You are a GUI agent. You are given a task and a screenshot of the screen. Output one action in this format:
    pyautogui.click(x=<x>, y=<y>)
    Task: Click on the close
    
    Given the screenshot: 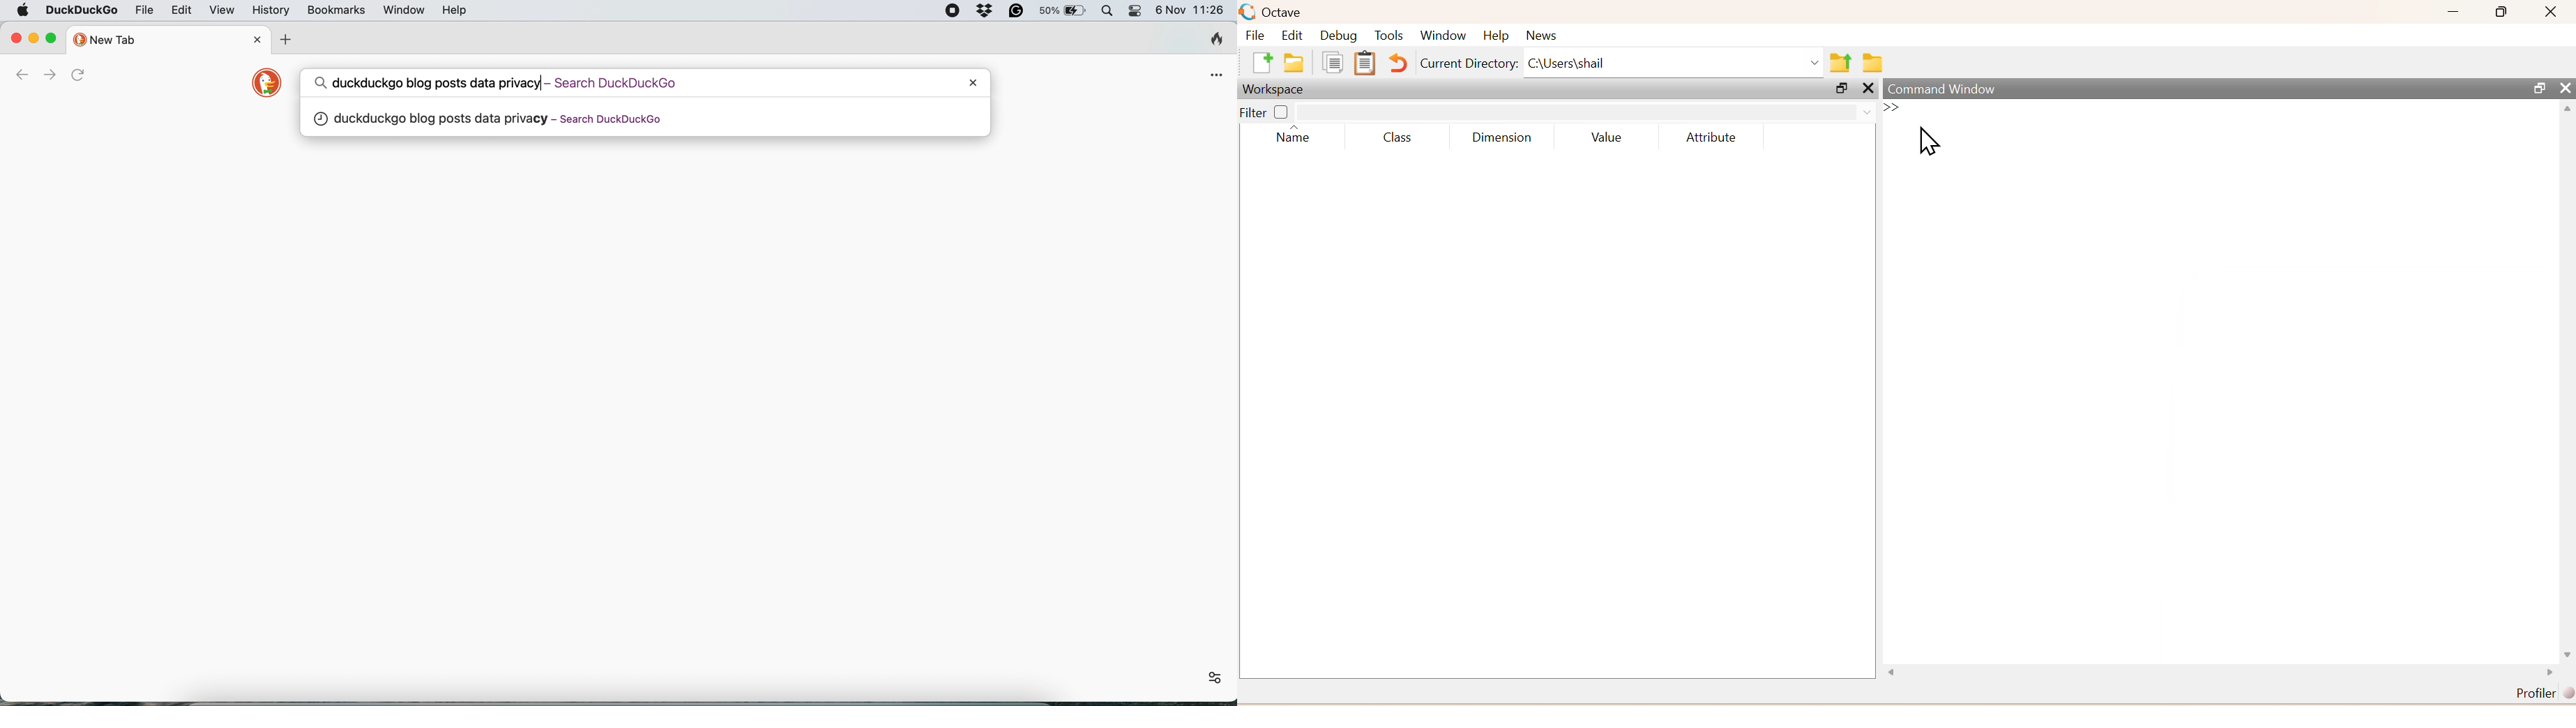 What is the action you would take?
    pyautogui.click(x=15, y=38)
    